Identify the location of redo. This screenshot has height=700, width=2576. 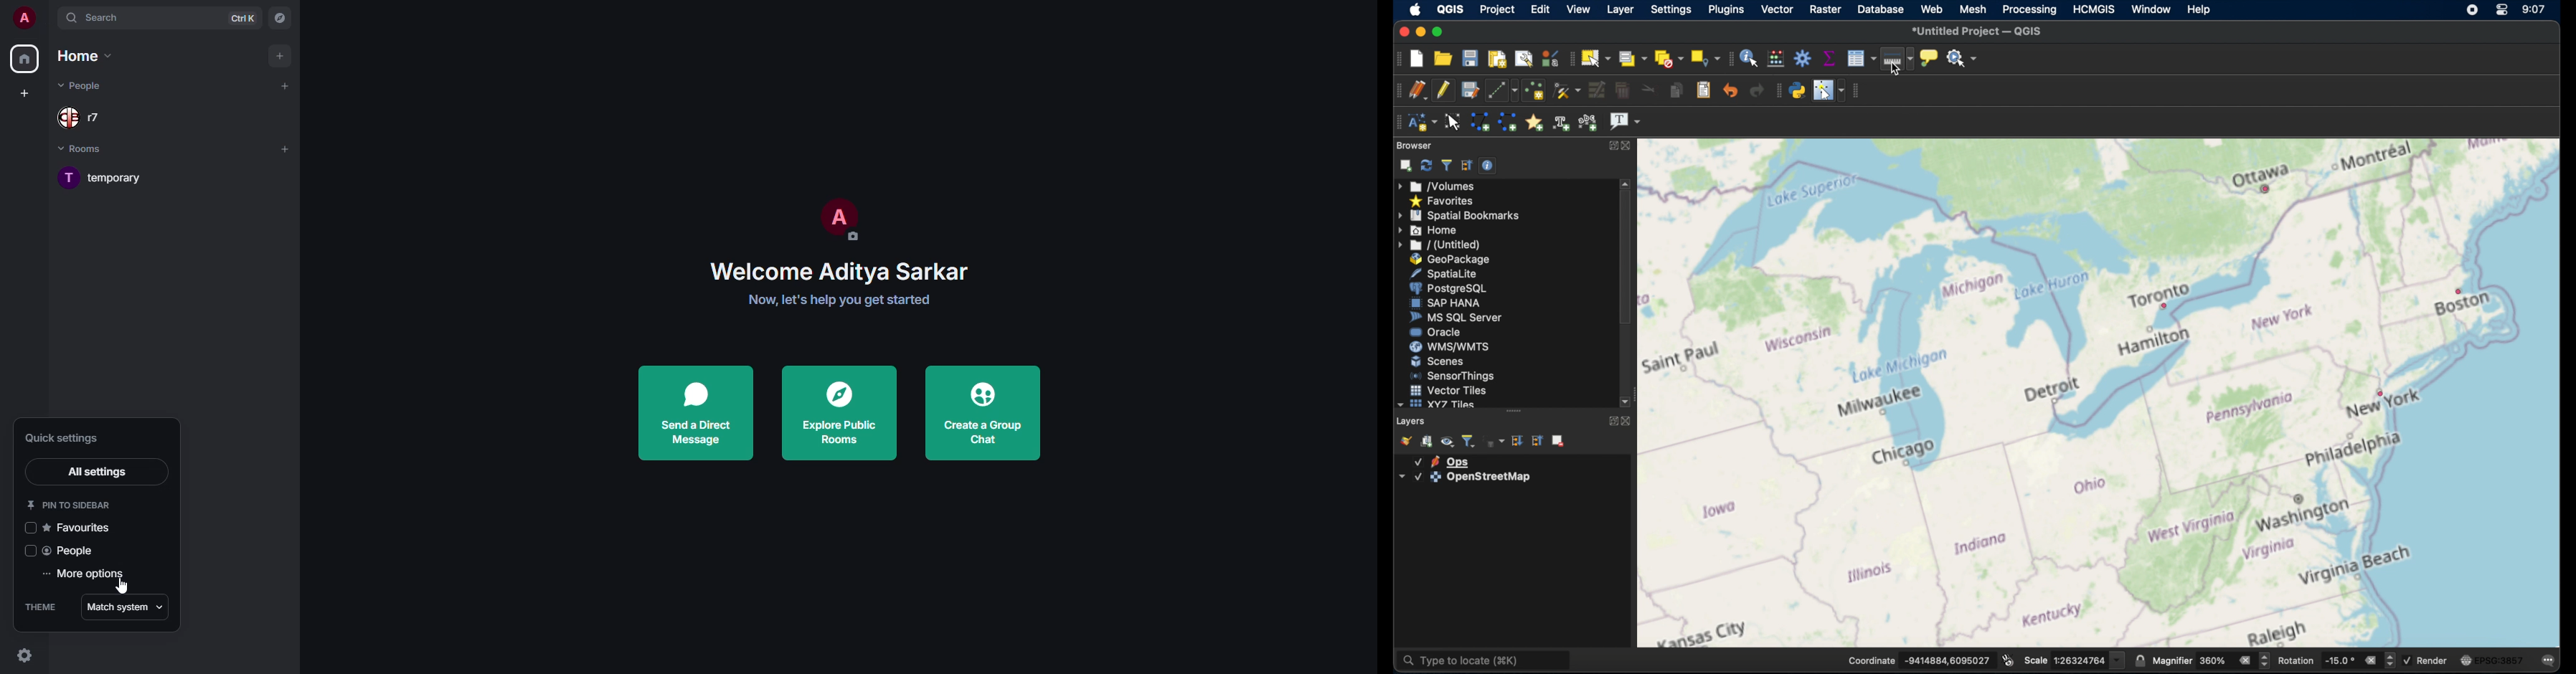
(1757, 90).